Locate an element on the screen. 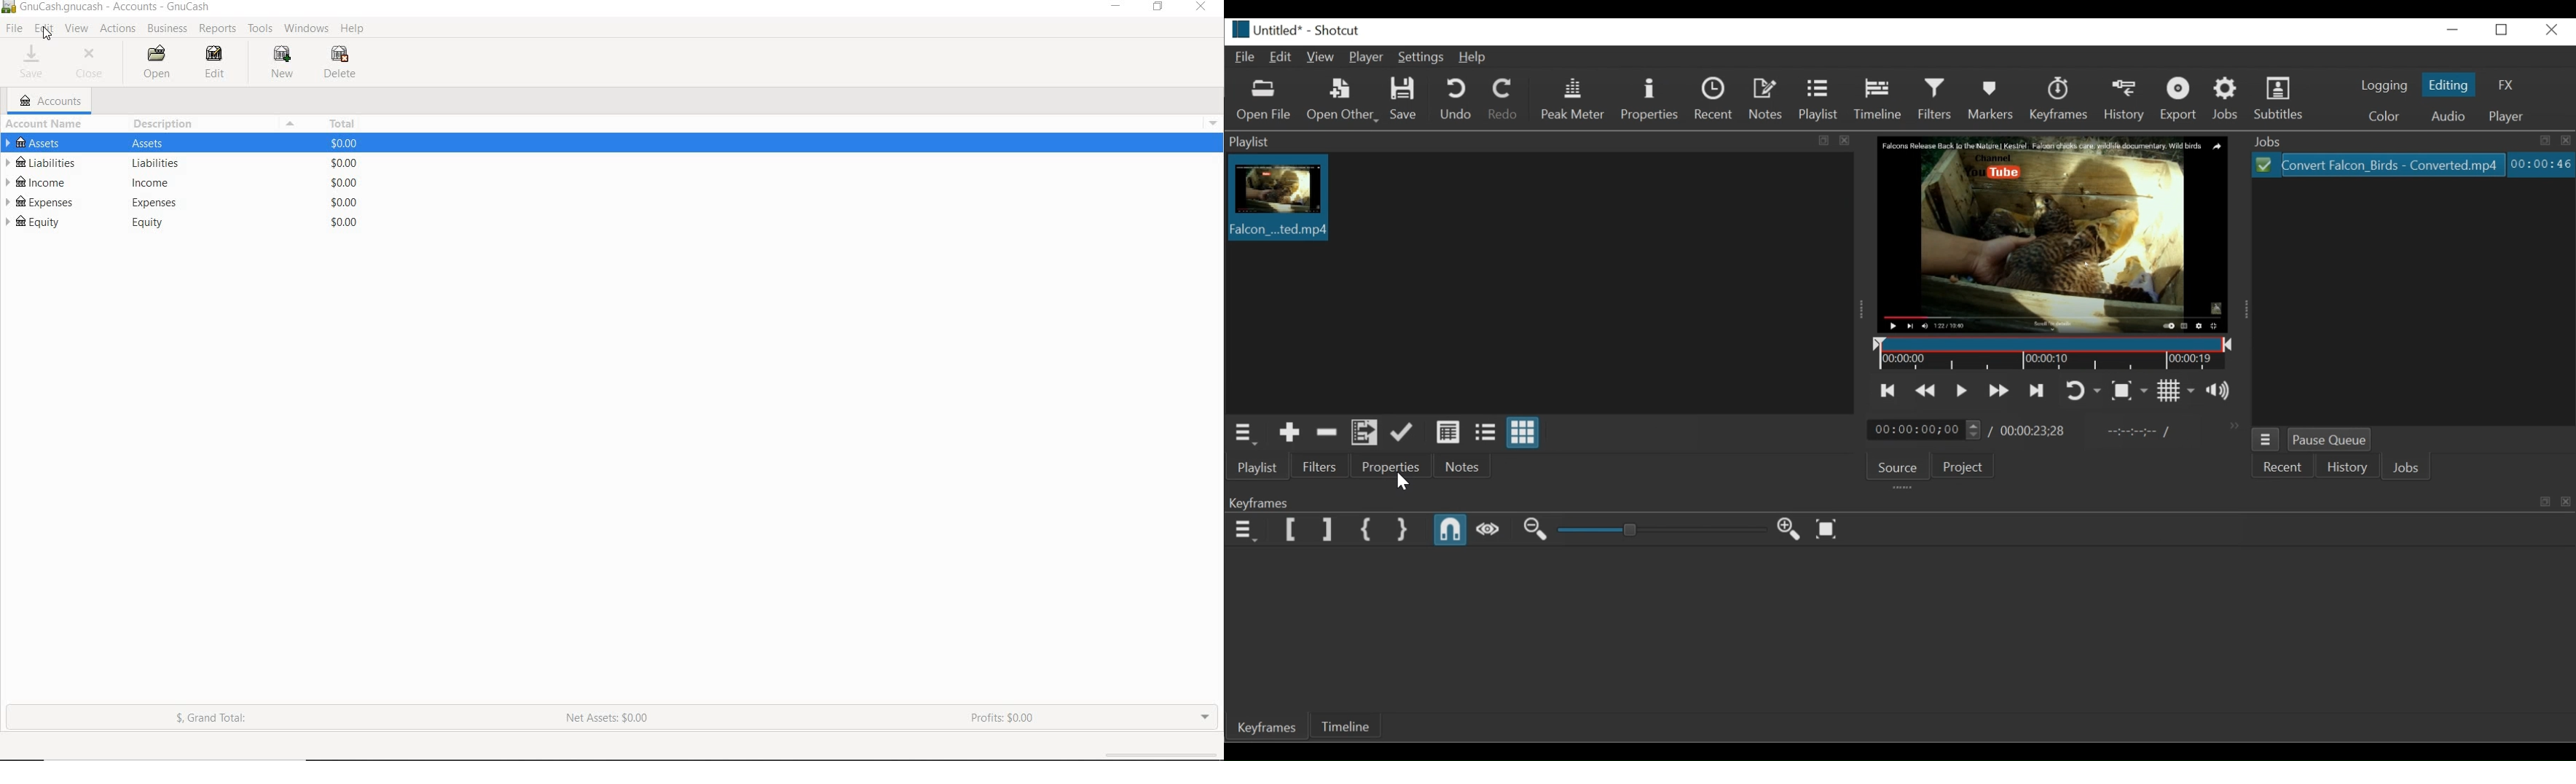 The image size is (2576, 784). Help is located at coordinates (1472, 58).